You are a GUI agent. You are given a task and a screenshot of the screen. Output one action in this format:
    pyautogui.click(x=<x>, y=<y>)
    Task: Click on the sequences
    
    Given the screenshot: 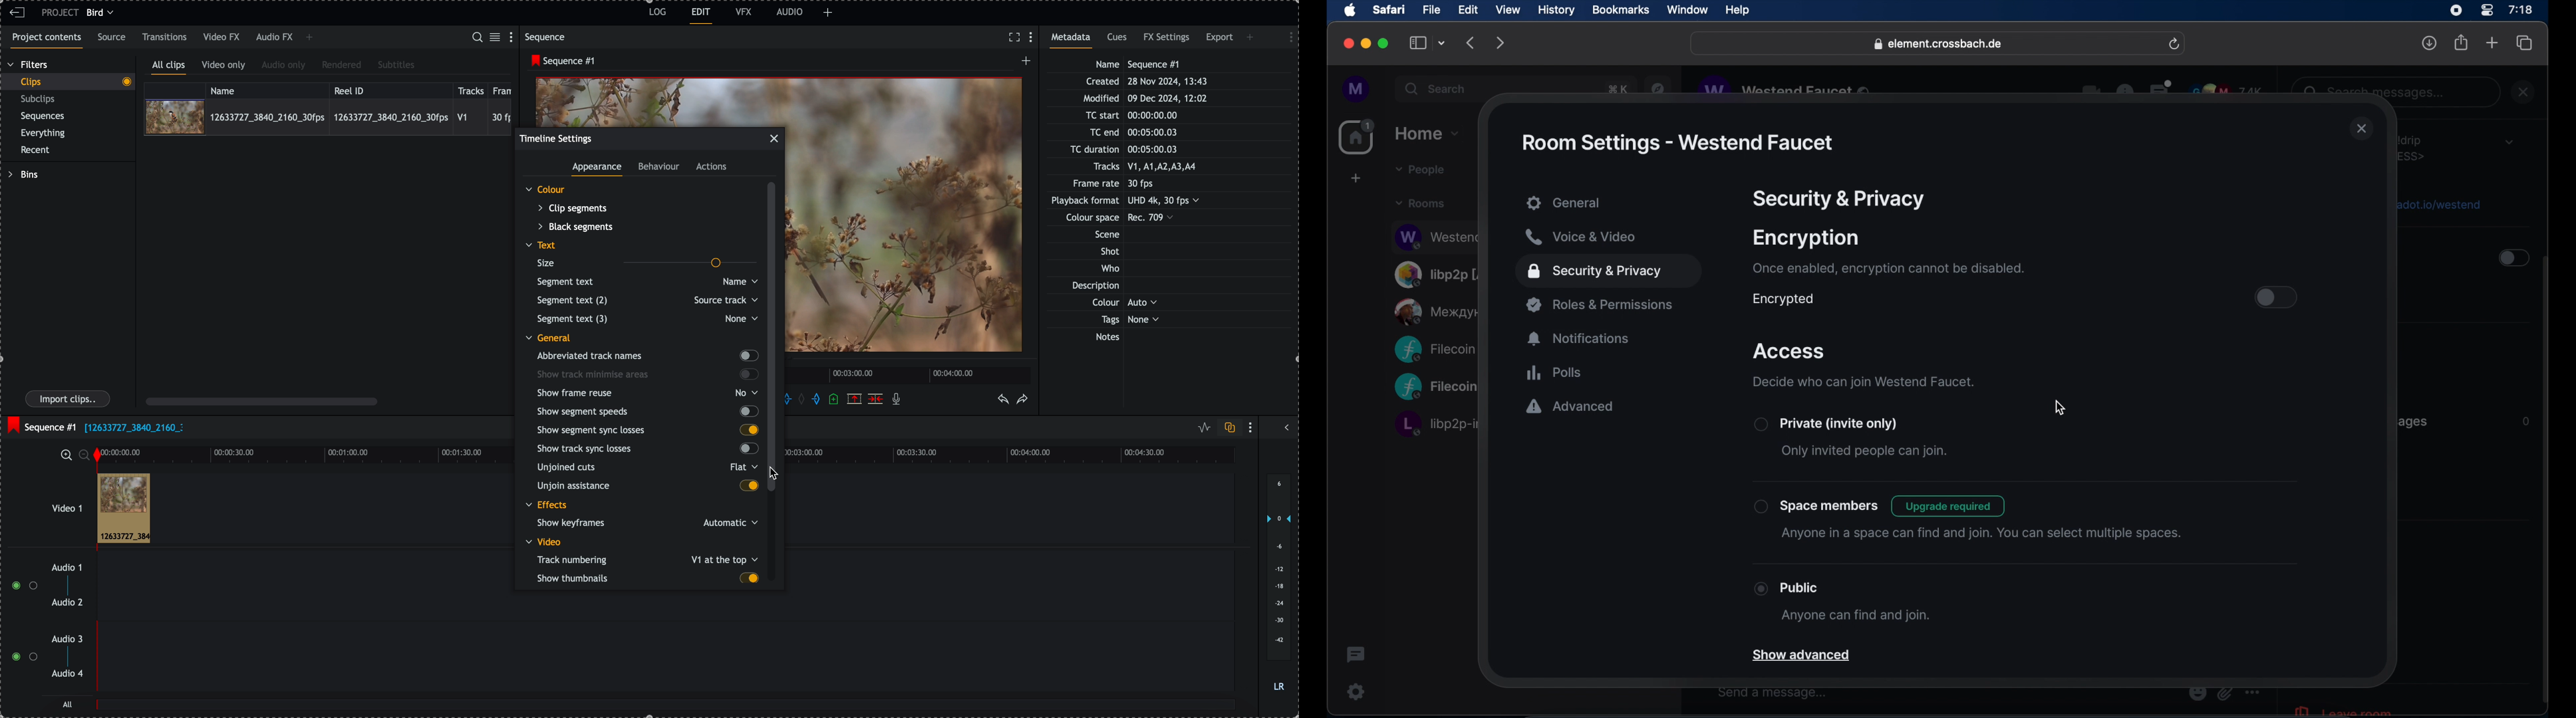 What is the action you would take?
    pyautogui.click(x=43, y=118)
    